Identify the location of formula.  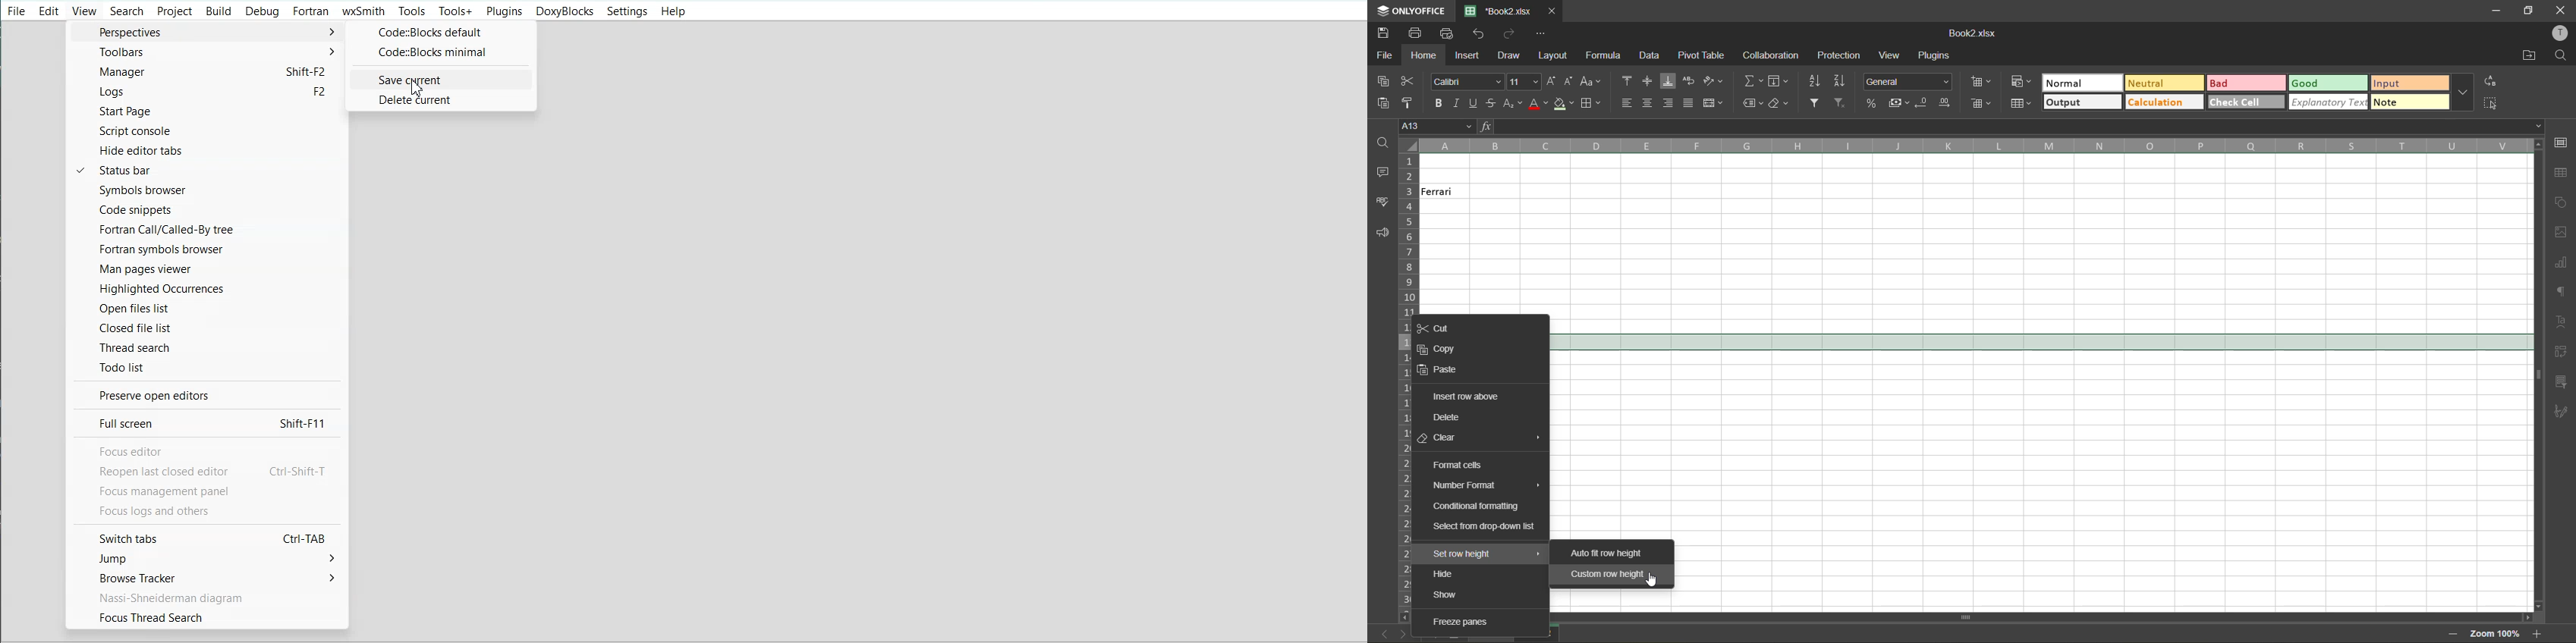
(1605, 55).